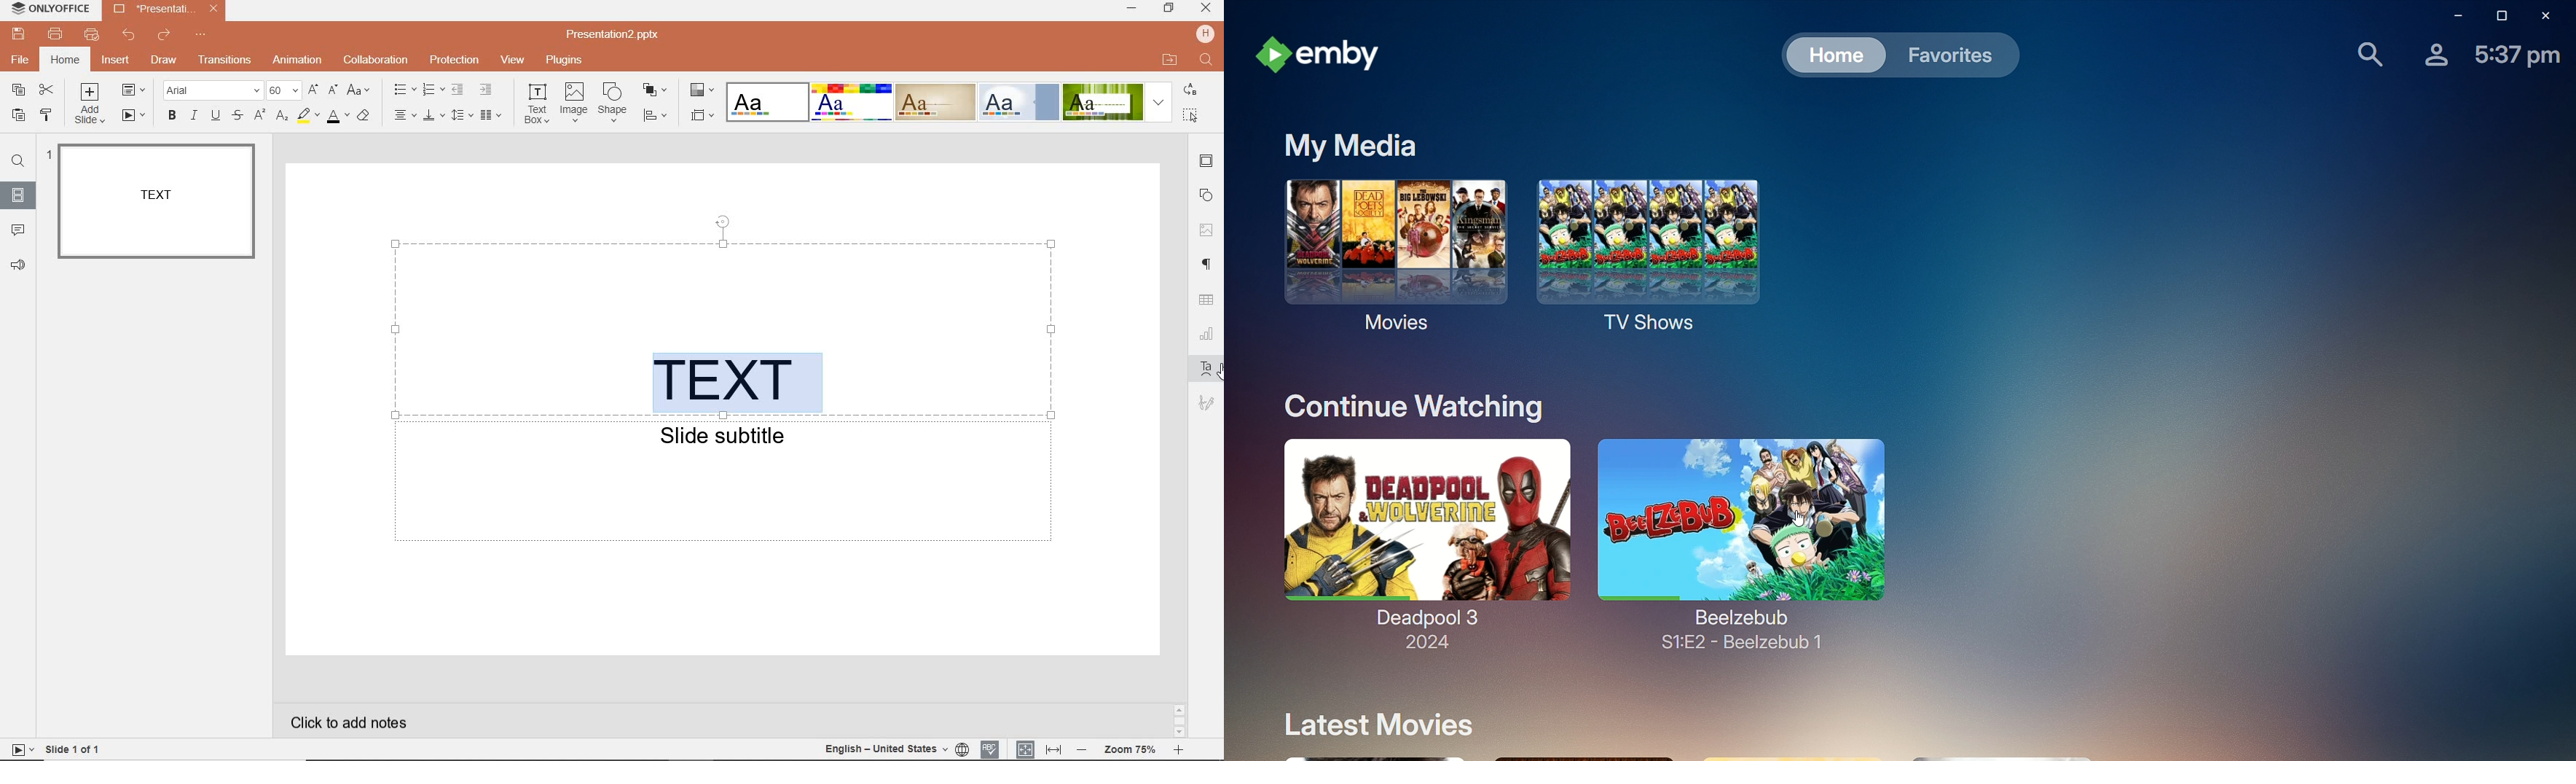 The image size is (2576, 784). What do you see at coordinates (432, 91) in the screenshot?
I see `NUMBERING` at bounding box center [432, 91].